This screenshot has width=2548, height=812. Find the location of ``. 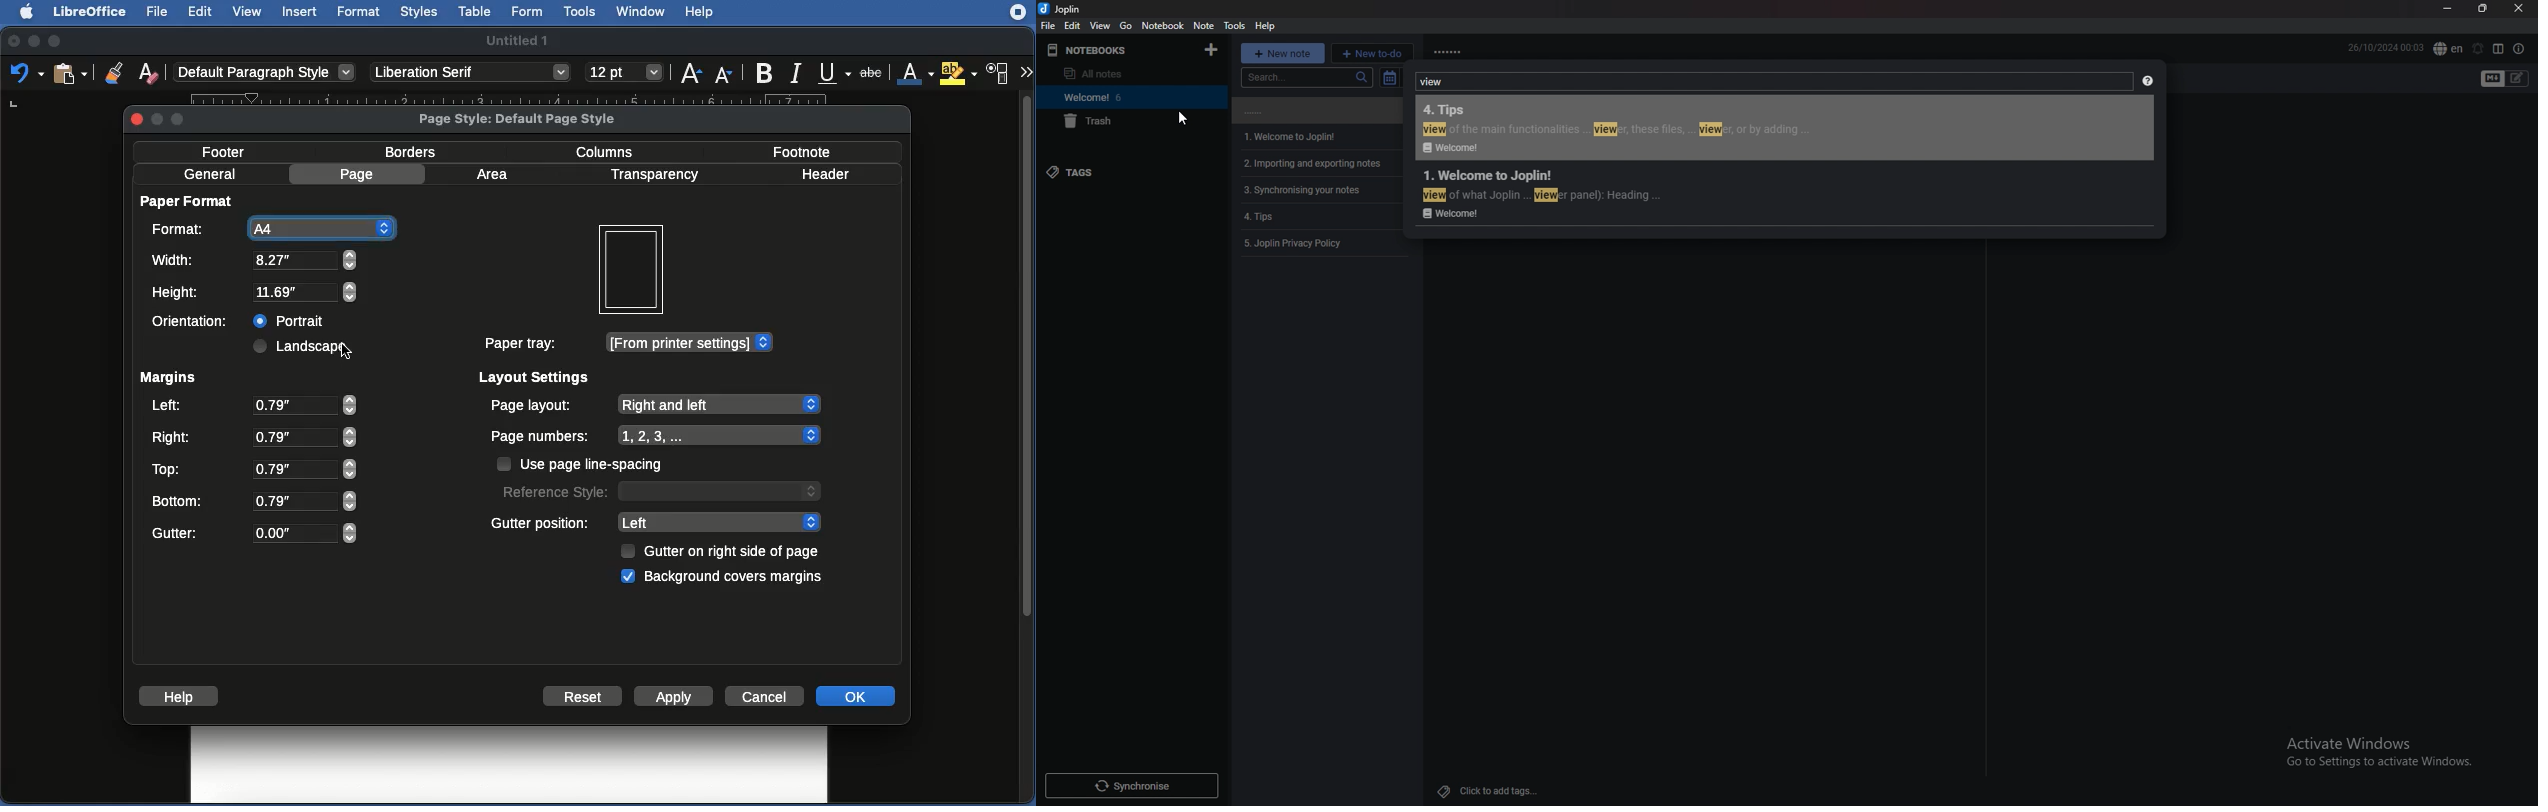

 is located at coordinates (1130, 786).